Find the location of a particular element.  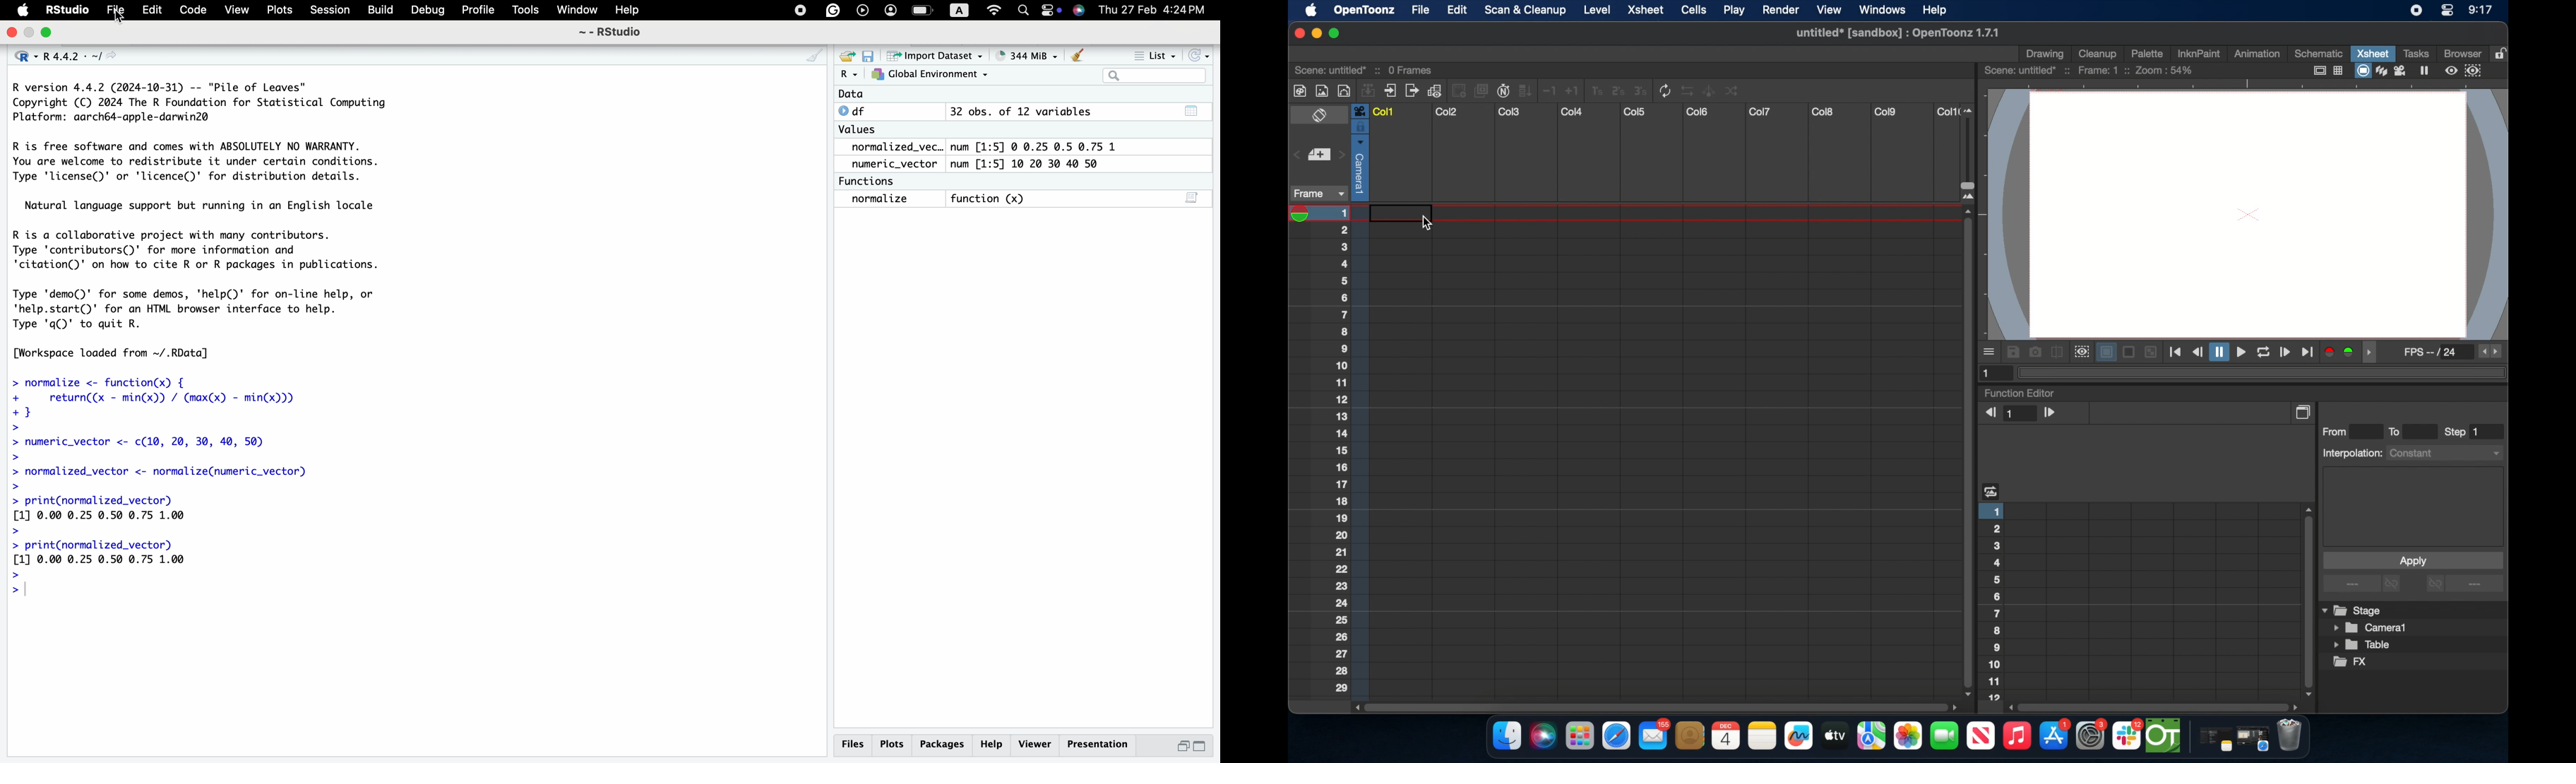

Edit is located at coordinates (153, 11).